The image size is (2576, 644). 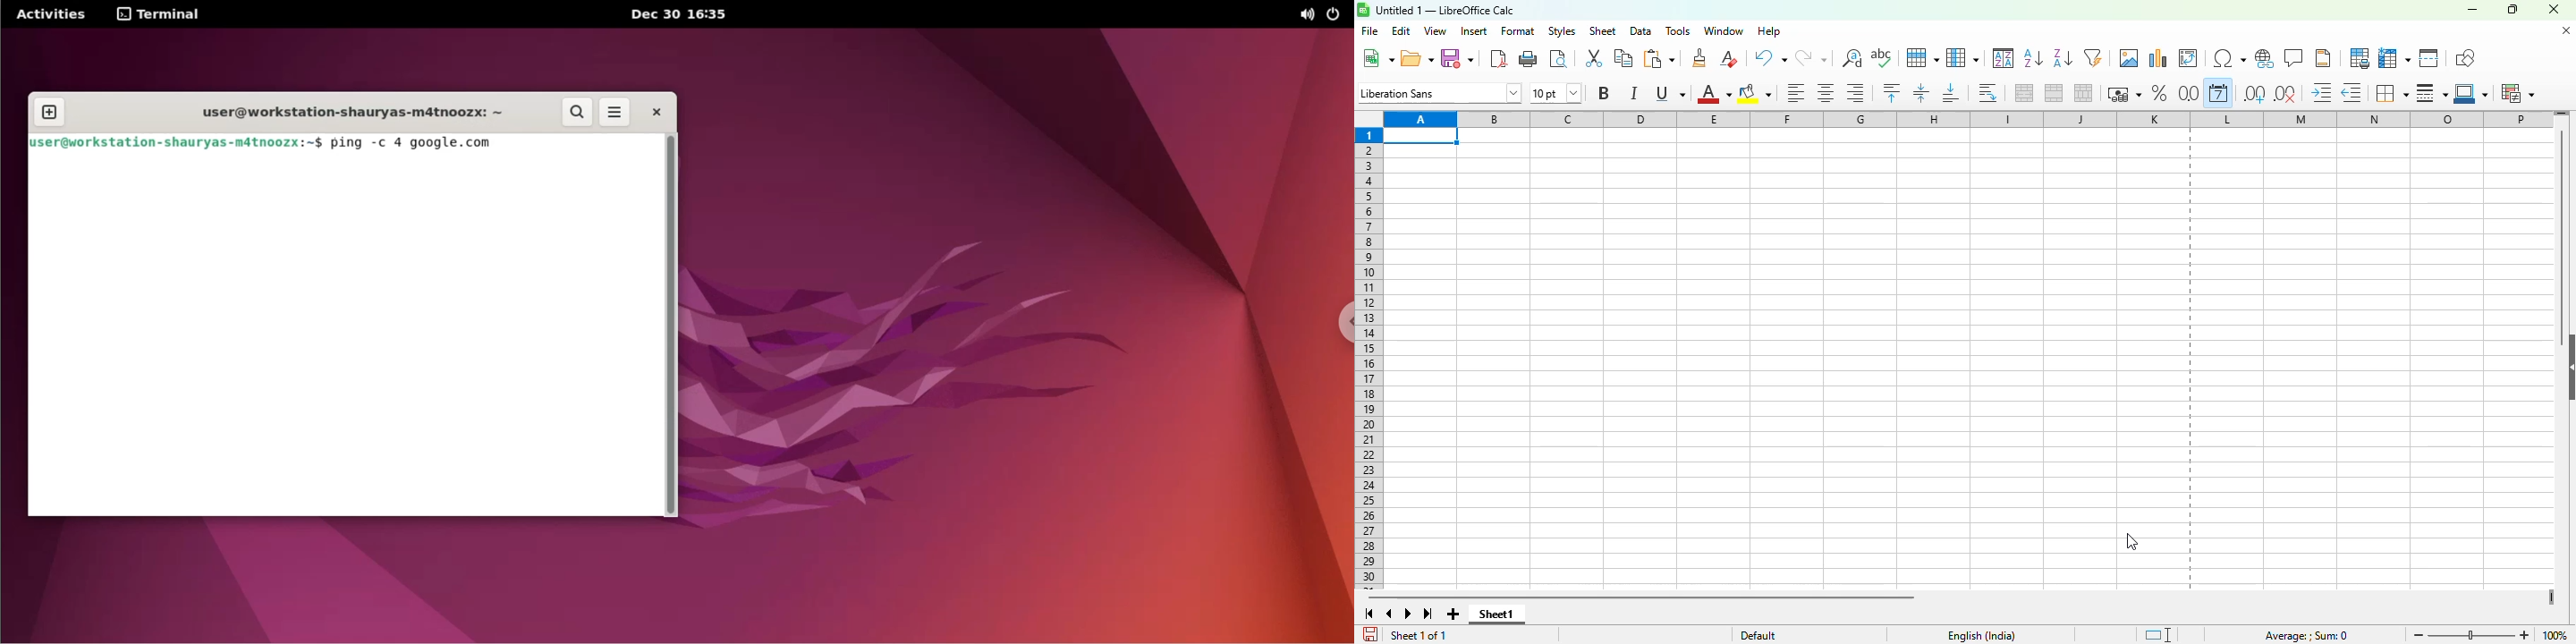 What do you see at coordinates (1758, 635) in the screenshot?
I see `default` at bounding box center [1758, 635].